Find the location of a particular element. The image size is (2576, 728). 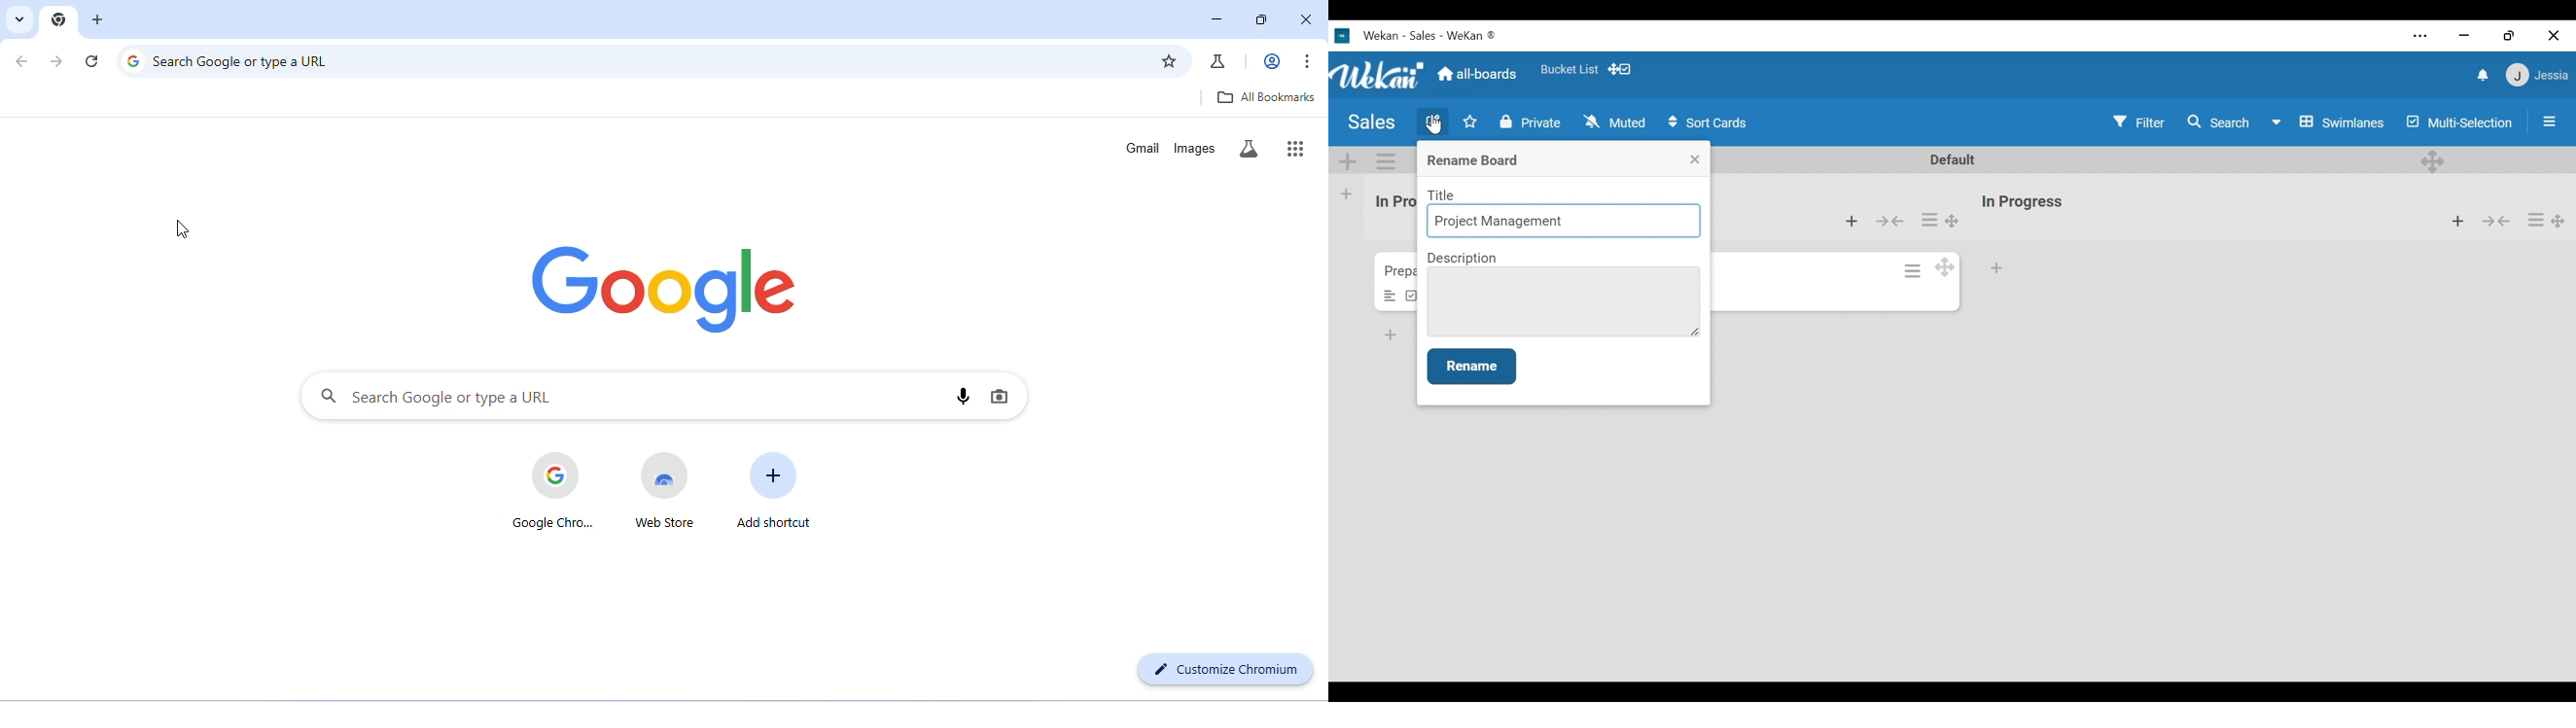

Title Field is located at coordinates (1565, 222).